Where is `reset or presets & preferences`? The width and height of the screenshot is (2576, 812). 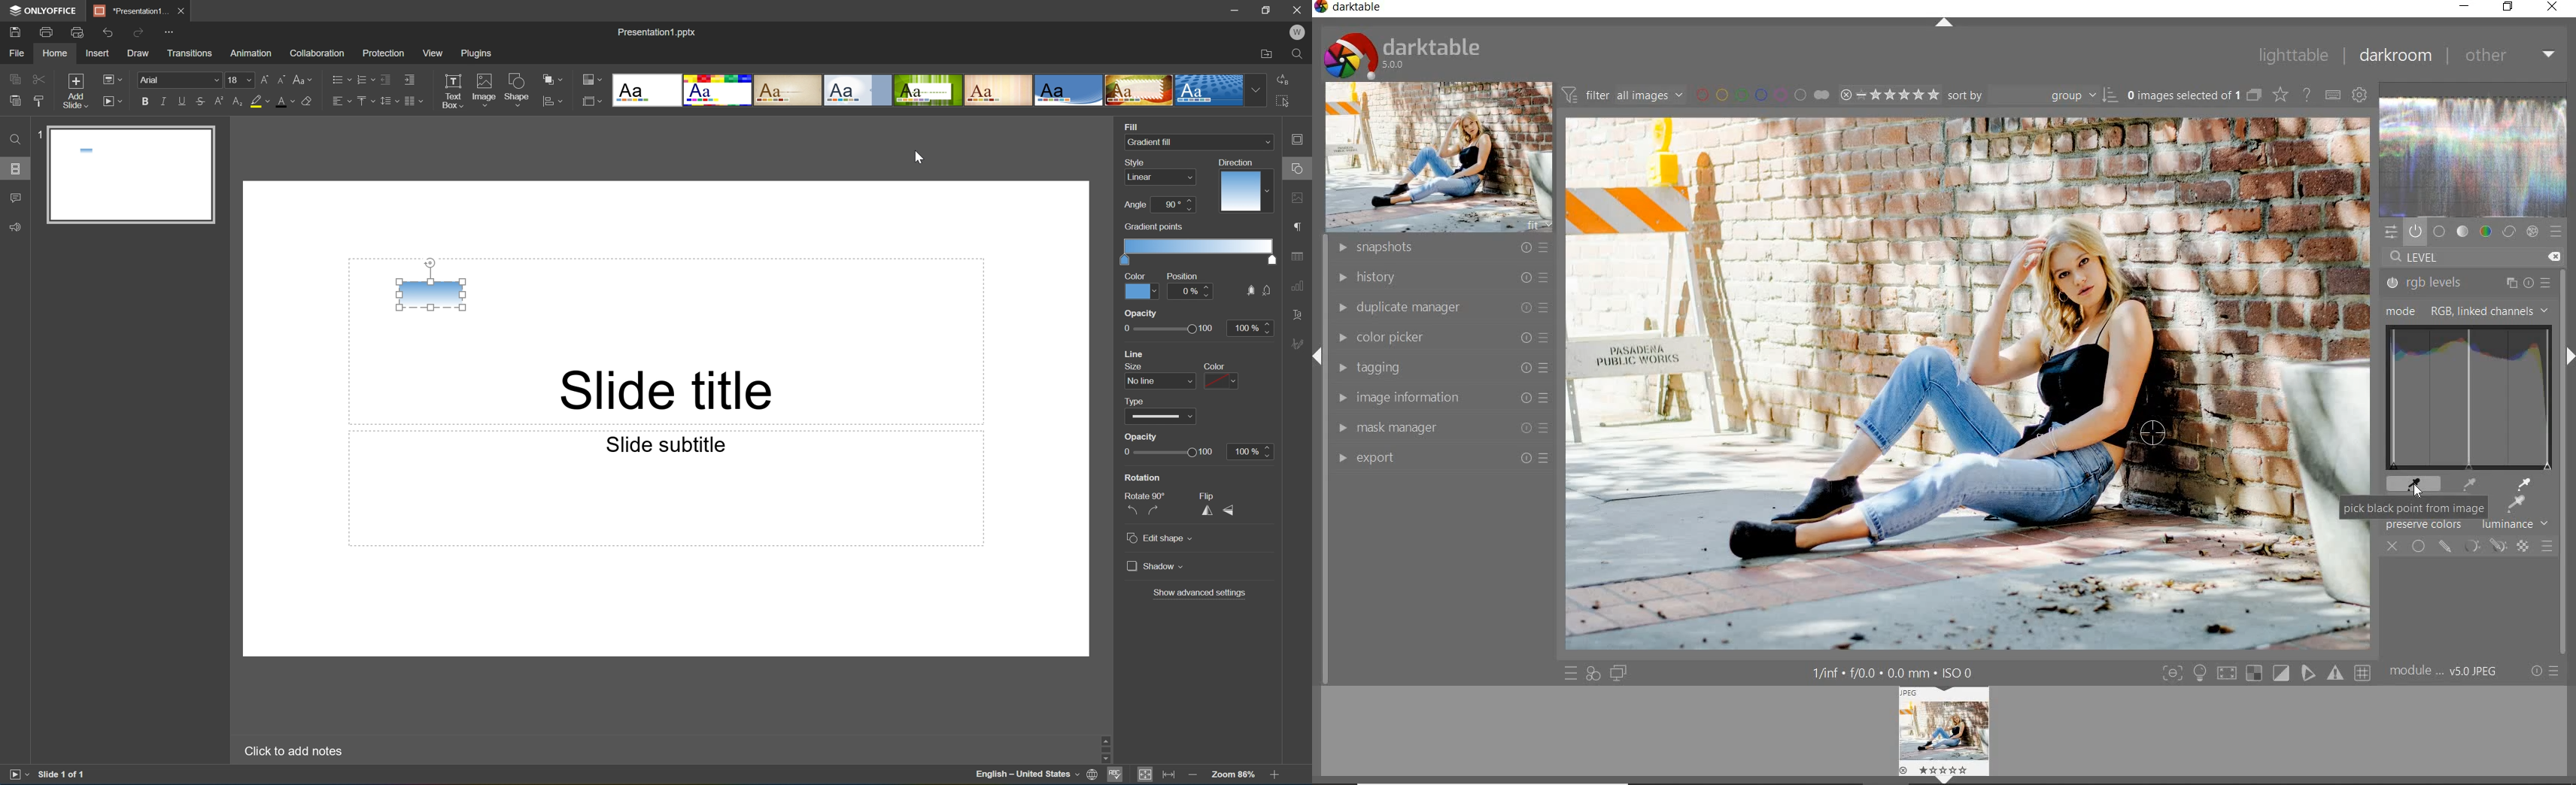 reset or presets & preferences is located at coordinates (2547, 671).